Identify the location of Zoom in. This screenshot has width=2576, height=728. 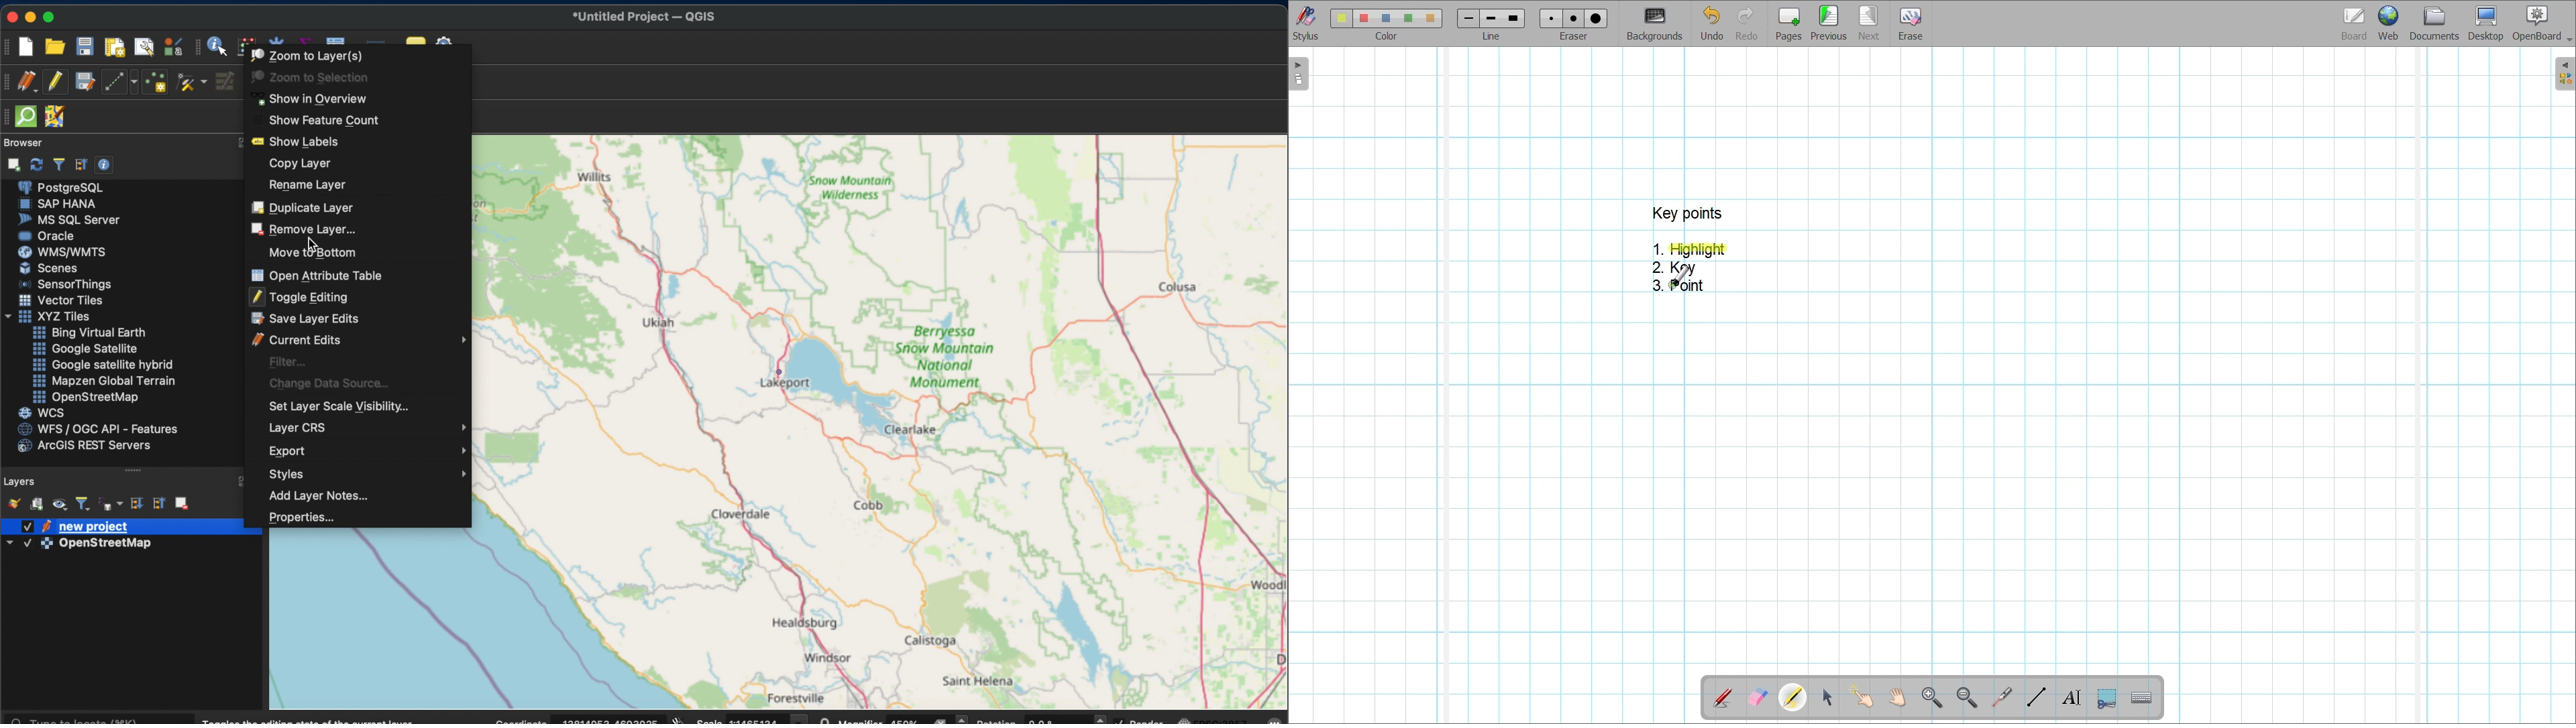
(1933, 699).